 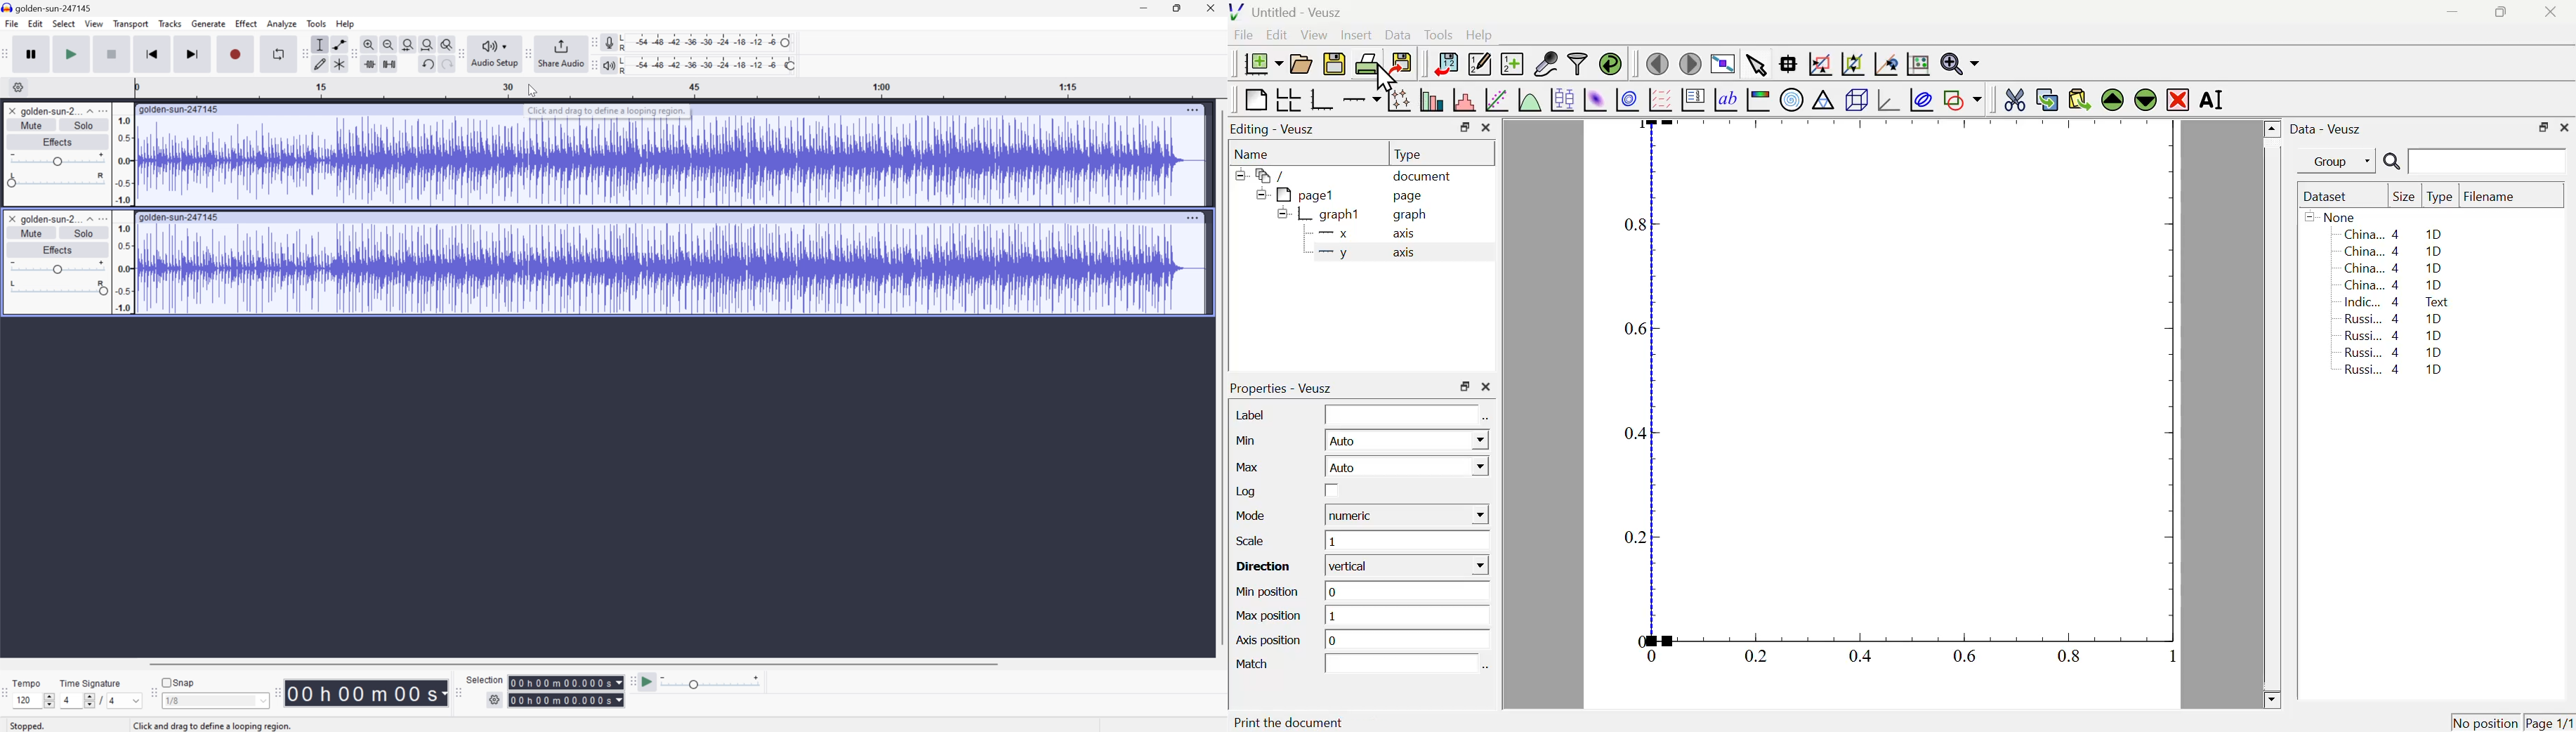 What do you see at coordinates (116, 700) in the screenshot?
I see `4` at bounding box center [116, 700].